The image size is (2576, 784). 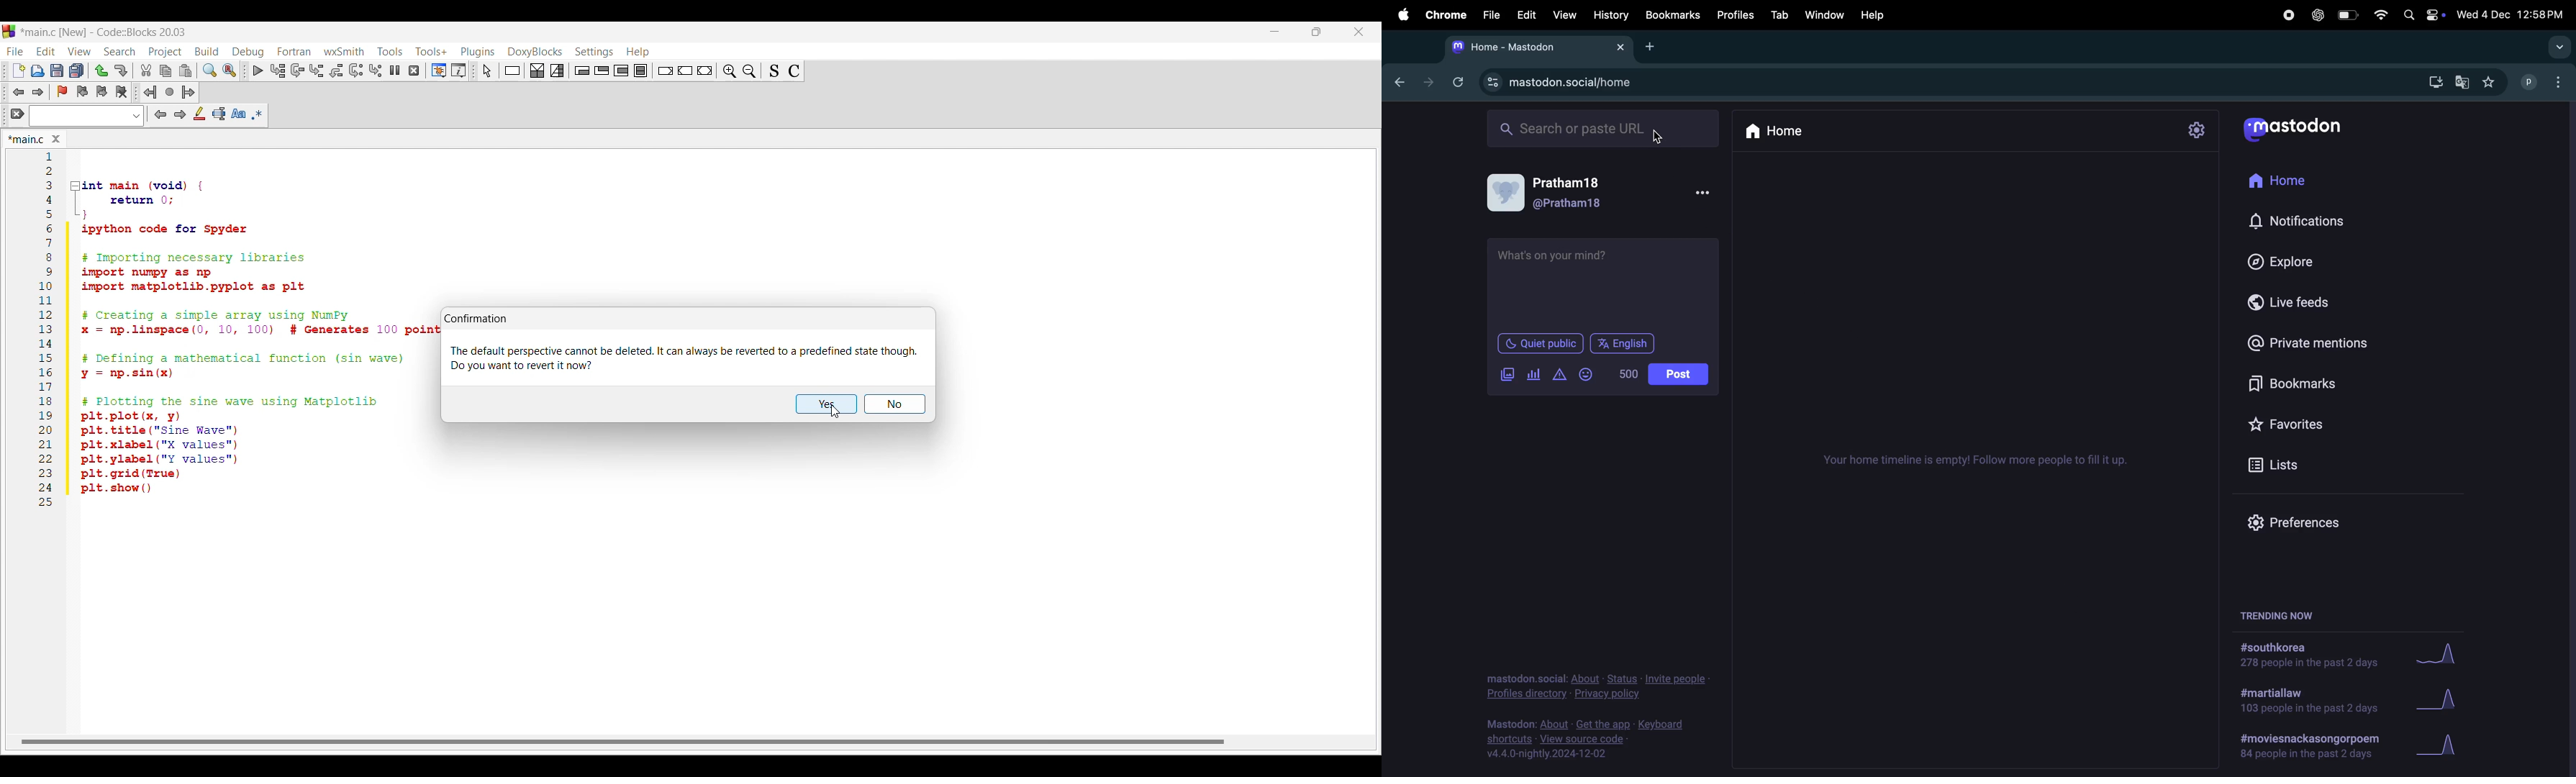 I want to click on Copy, so click(x=166, y=71).